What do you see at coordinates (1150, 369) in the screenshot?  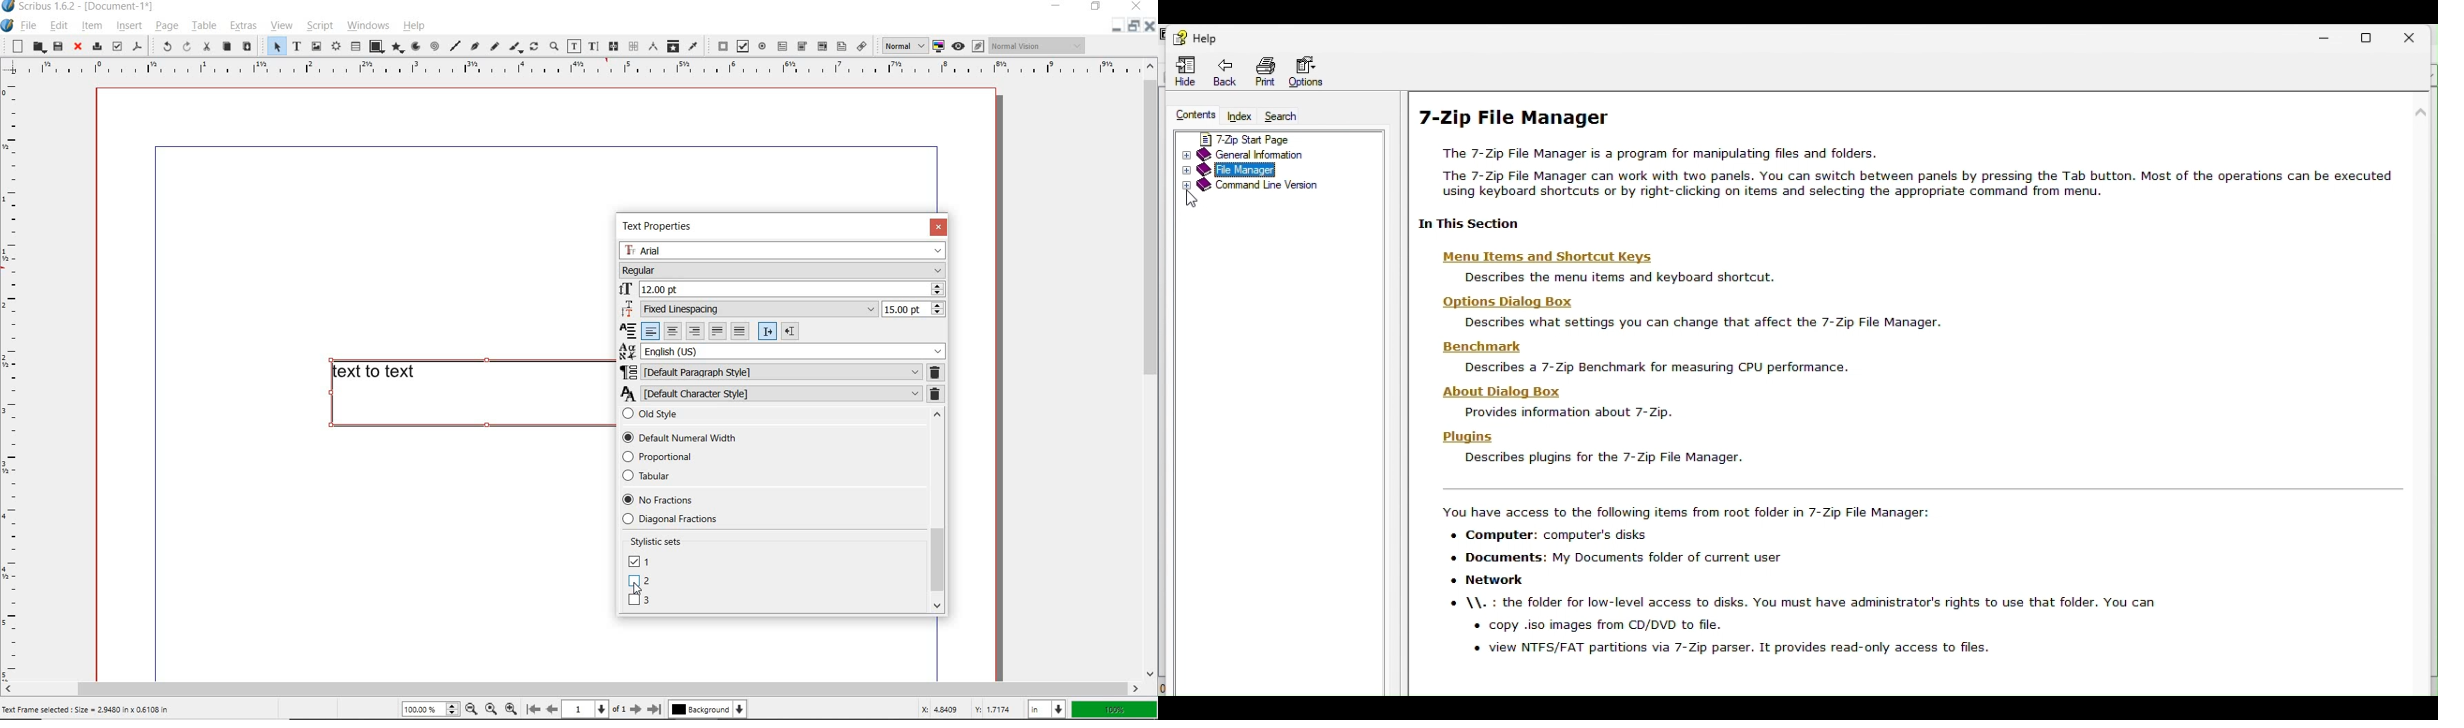 I see `scrollbar` at bounding box center [1150, 369].